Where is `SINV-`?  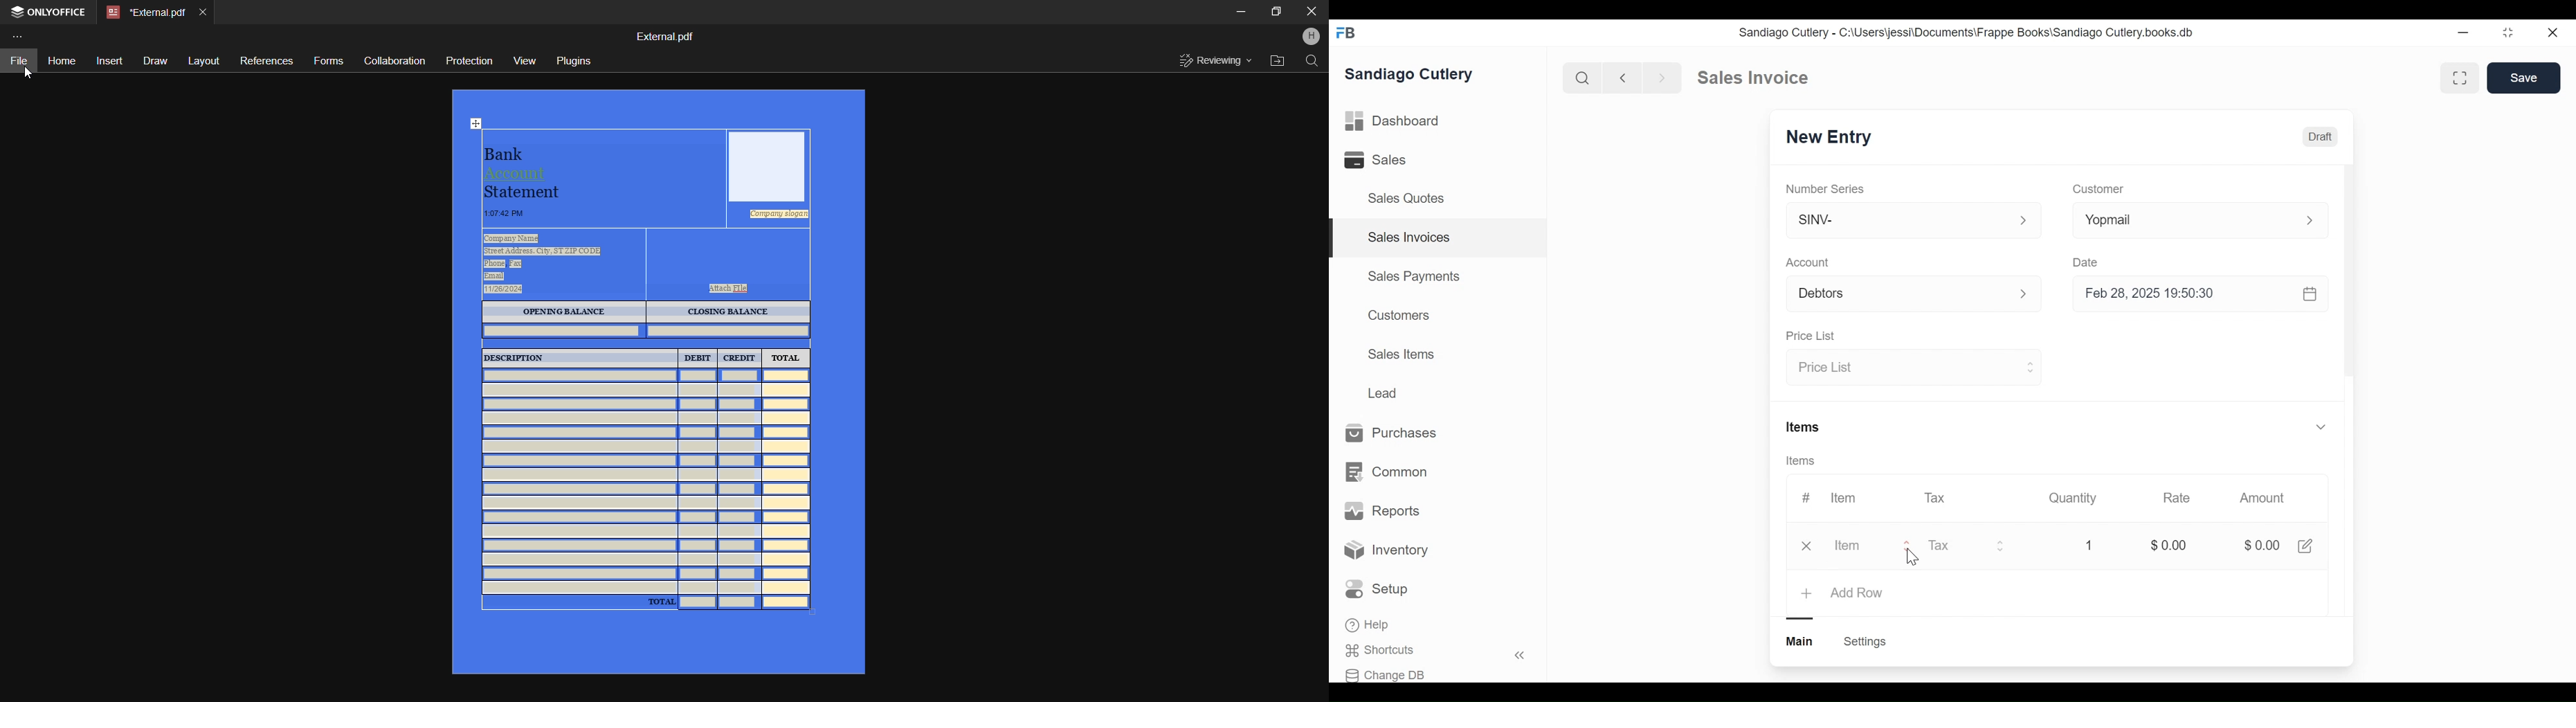
SINV- is located at coordinates (1912, 223).